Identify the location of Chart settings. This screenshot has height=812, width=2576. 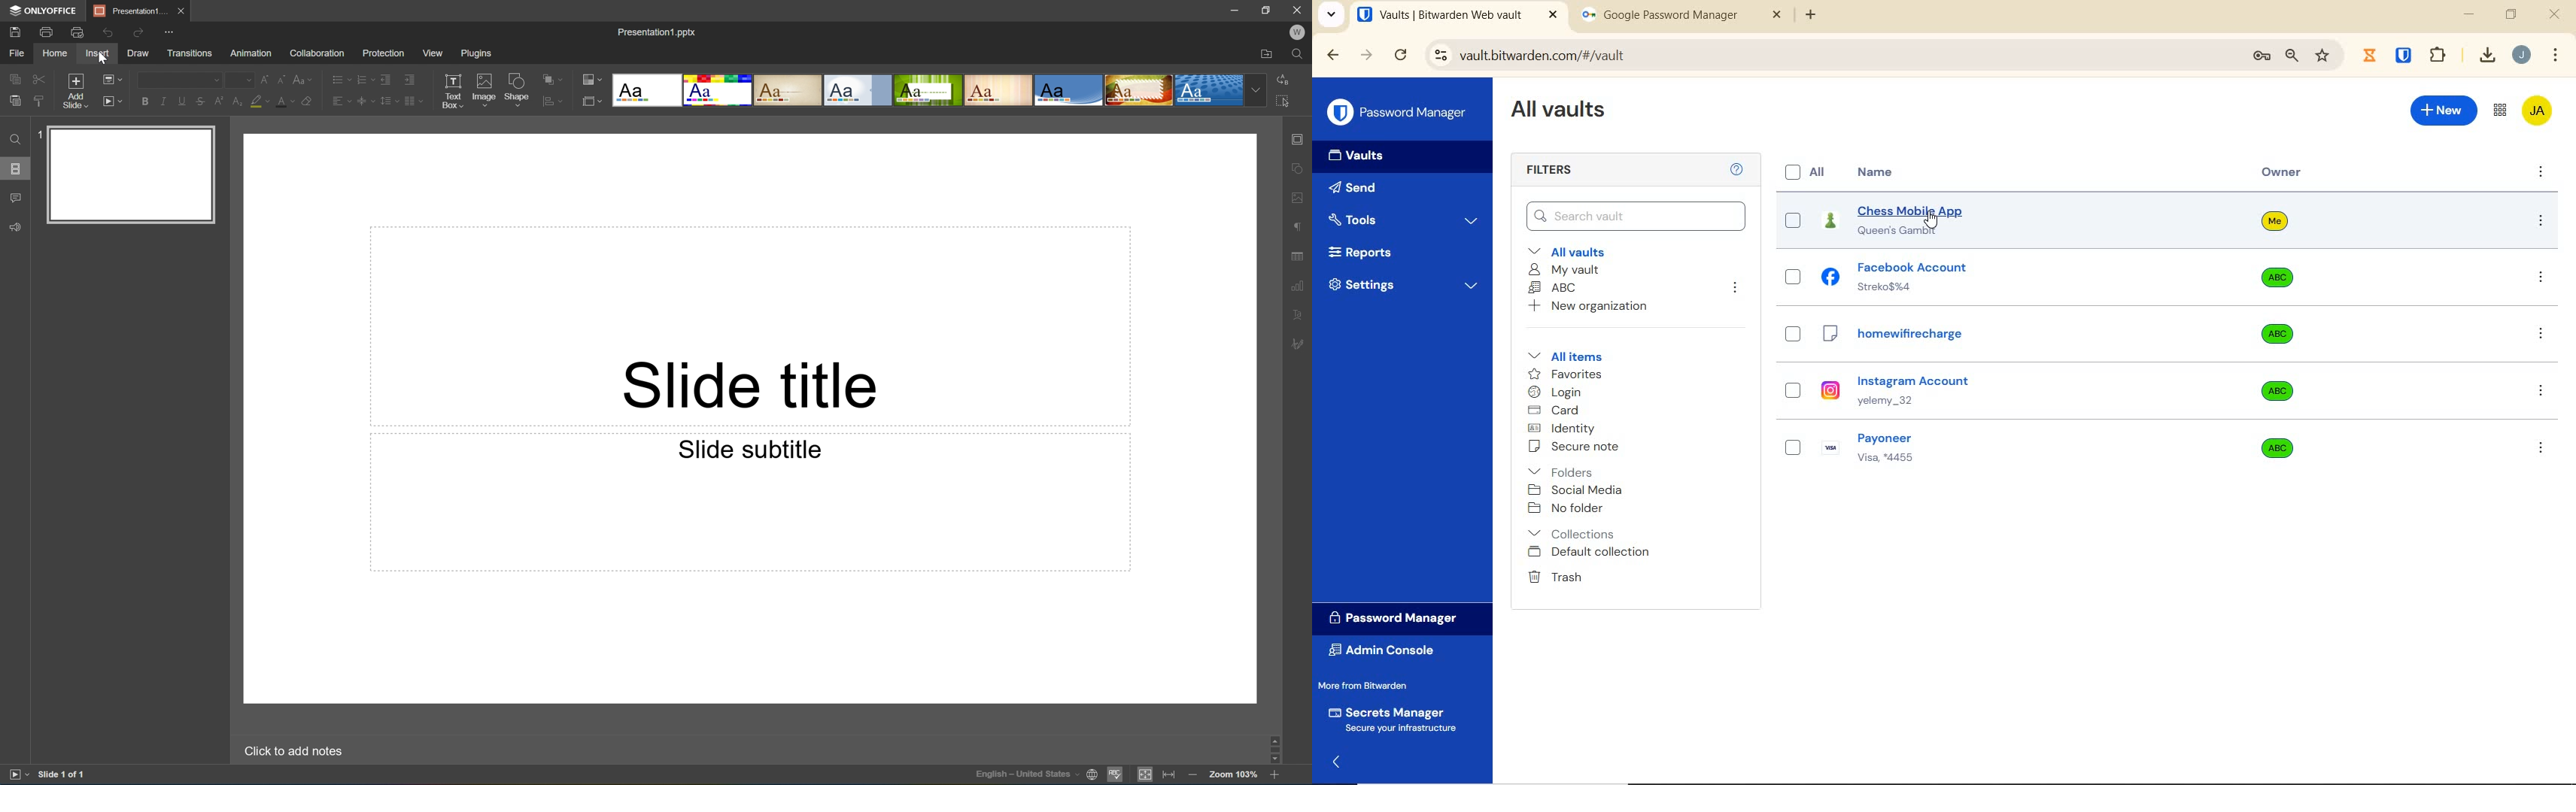
(1300, 286).